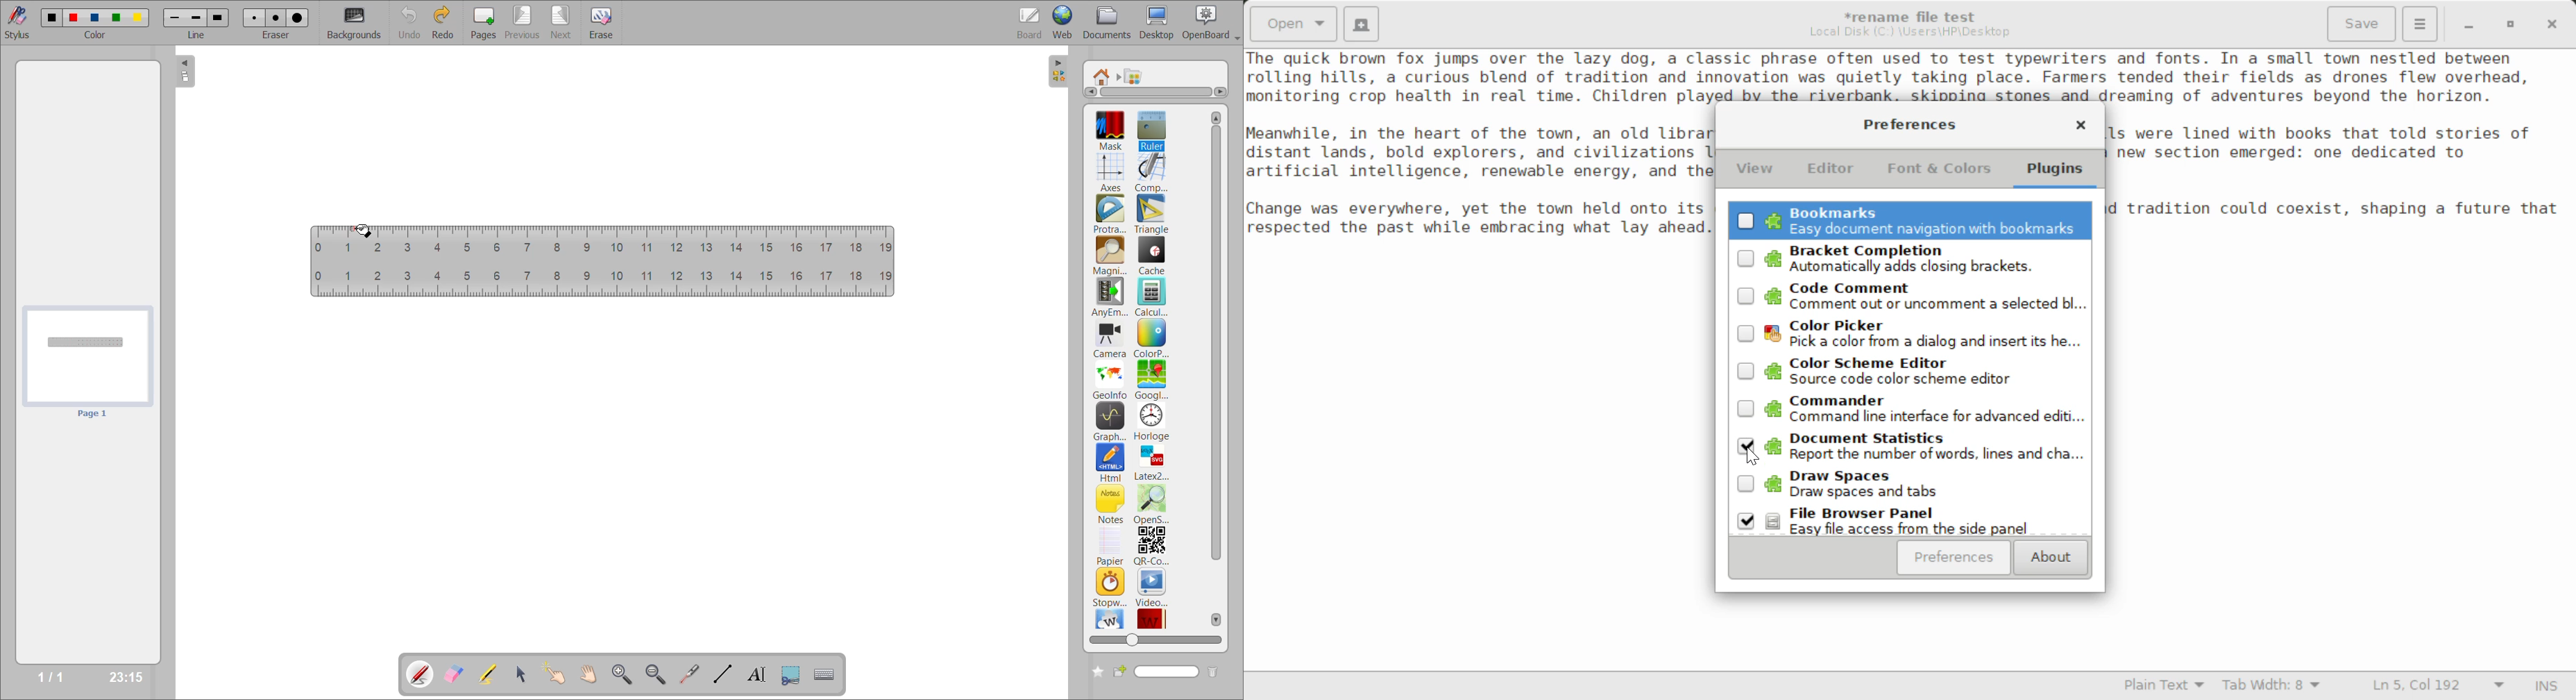 The height and width of the screenshot is (700, 2576). I want to click on draw lines, so click(721, 673).